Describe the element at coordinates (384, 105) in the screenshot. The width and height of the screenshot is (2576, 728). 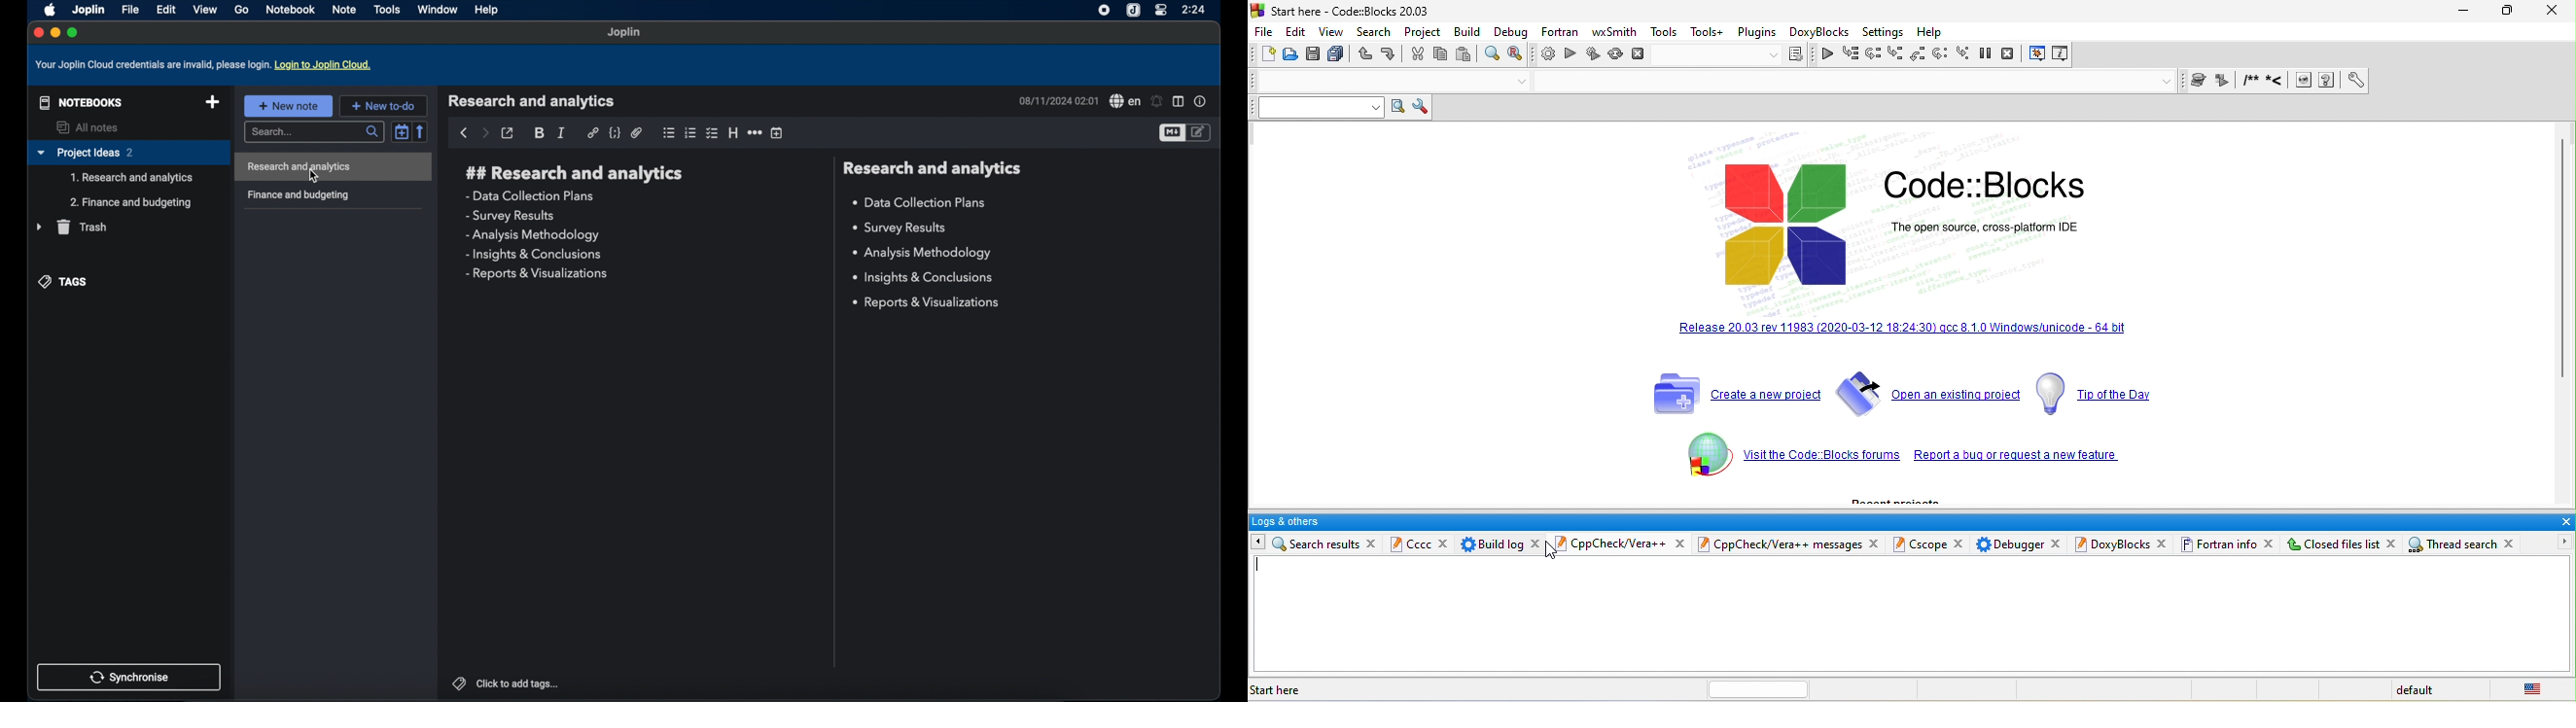
I see `new to-do` at that location.